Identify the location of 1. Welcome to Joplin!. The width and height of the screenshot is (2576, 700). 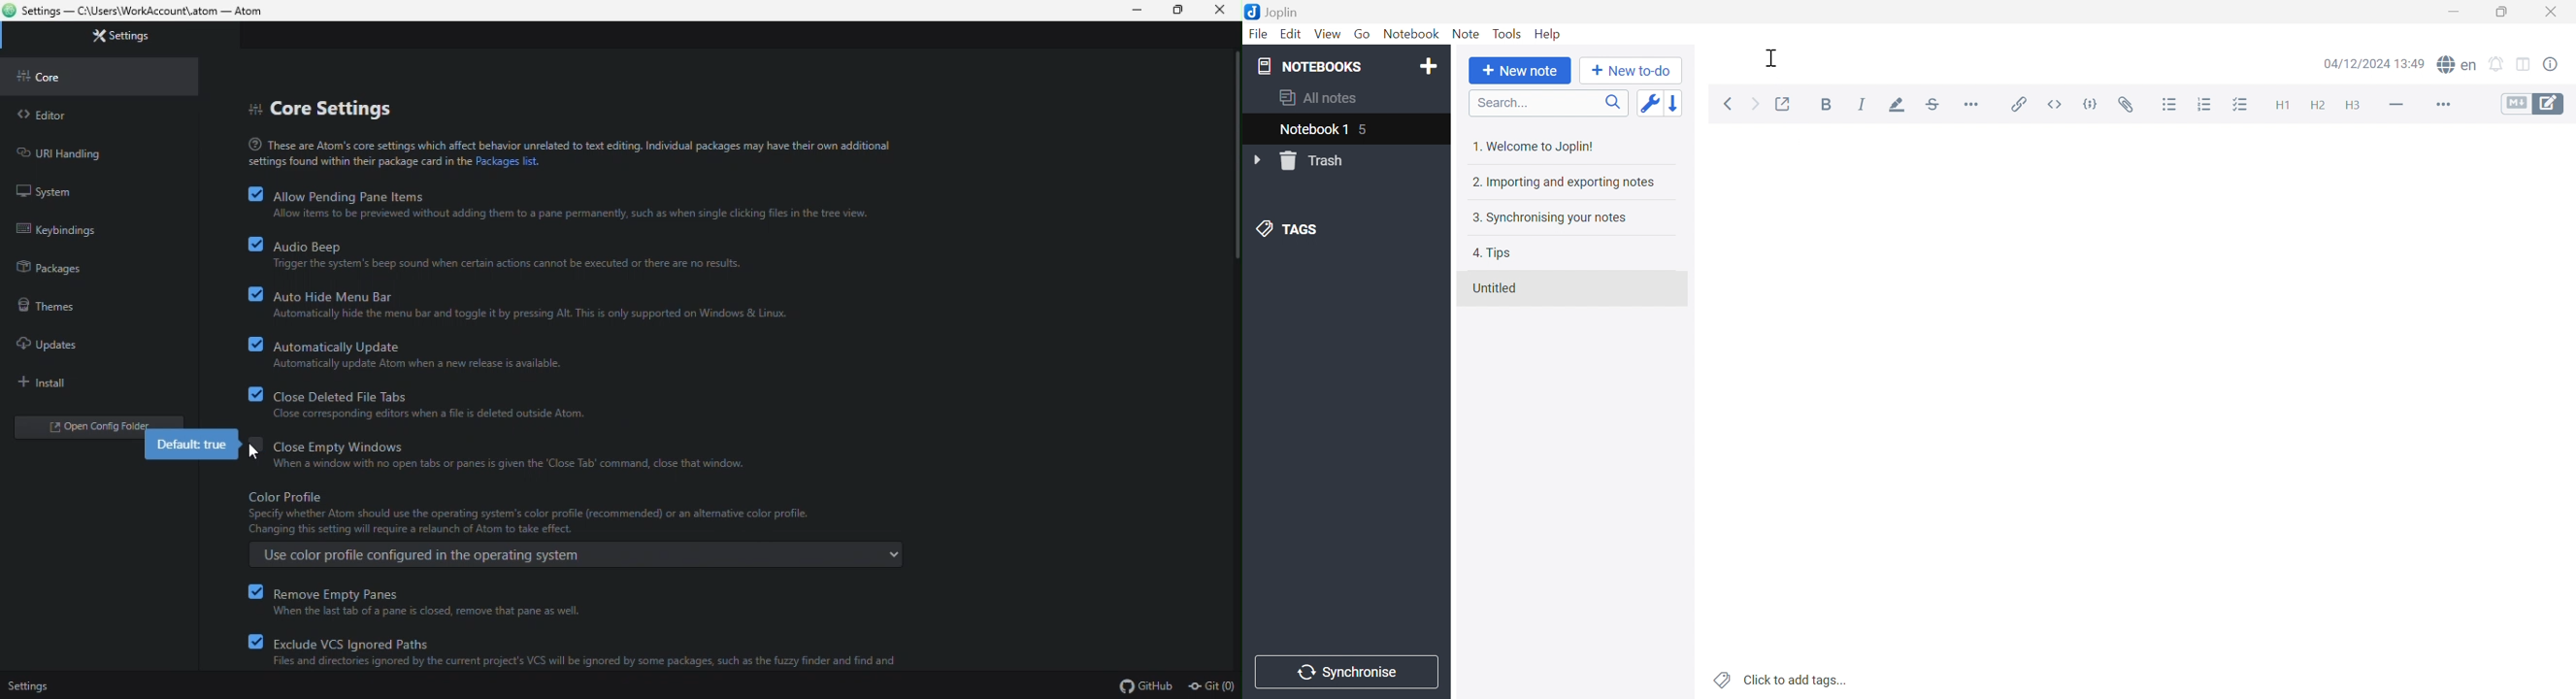
(1536, 147).